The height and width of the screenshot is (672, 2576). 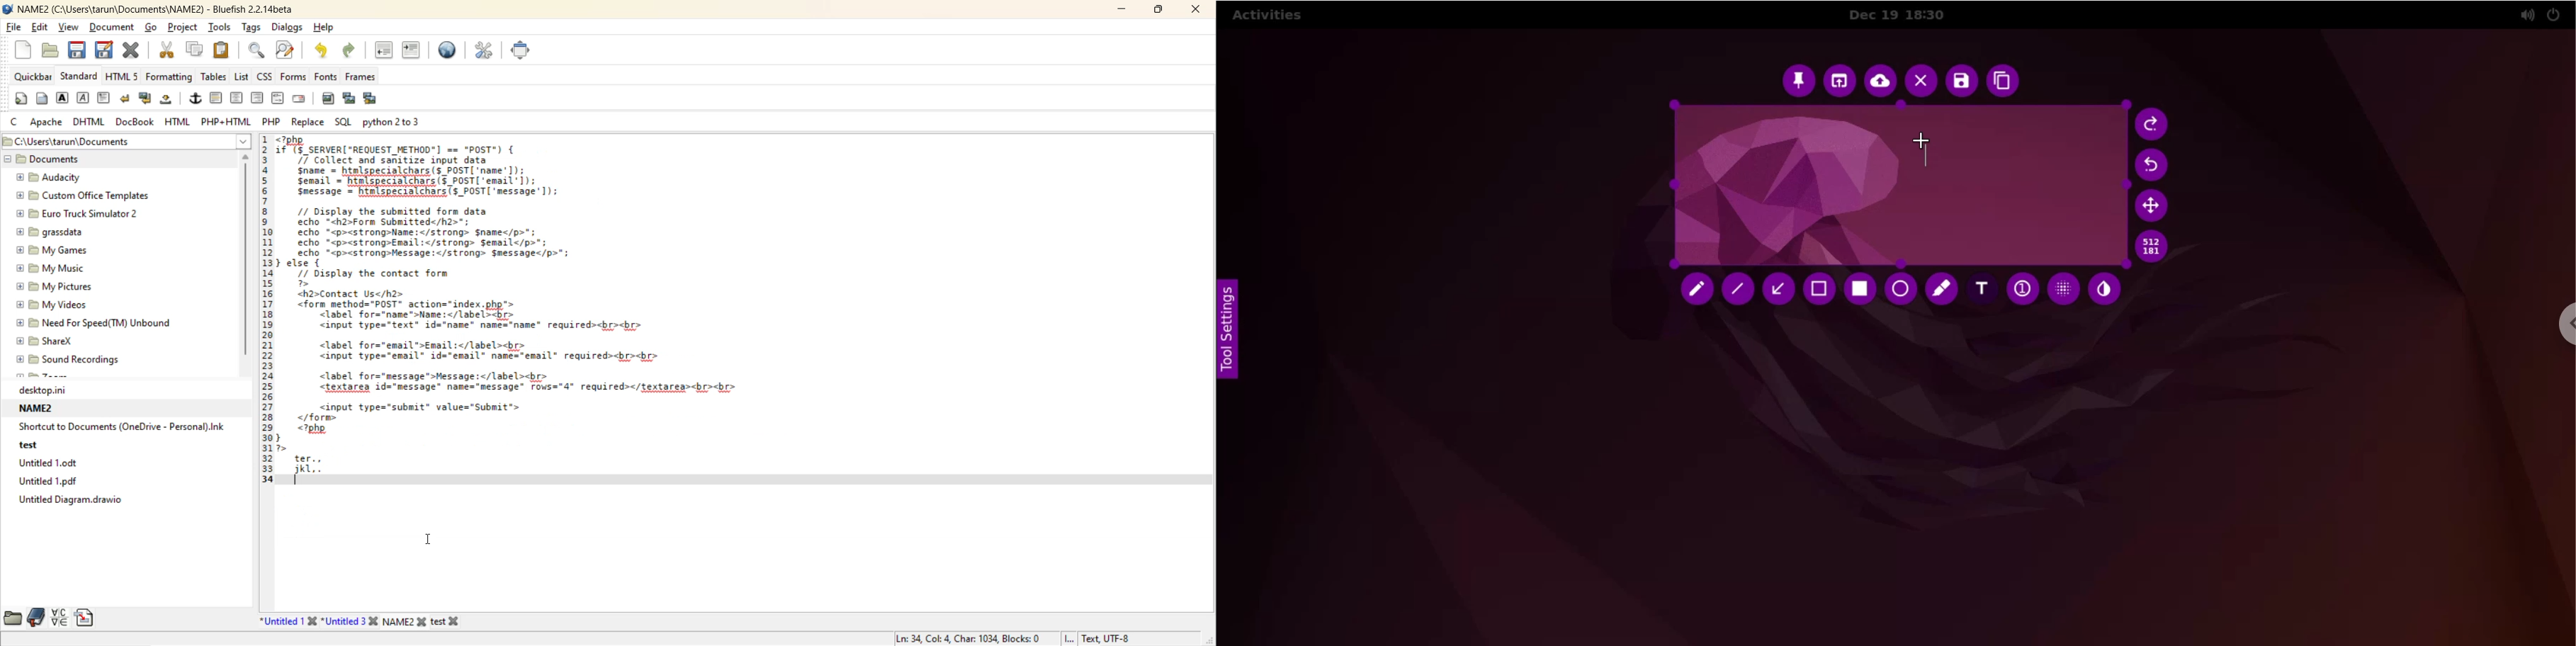 What do you see at coordinates (318, 51) in the screenshot?
I see `undo` at bounding box center [318, 51].